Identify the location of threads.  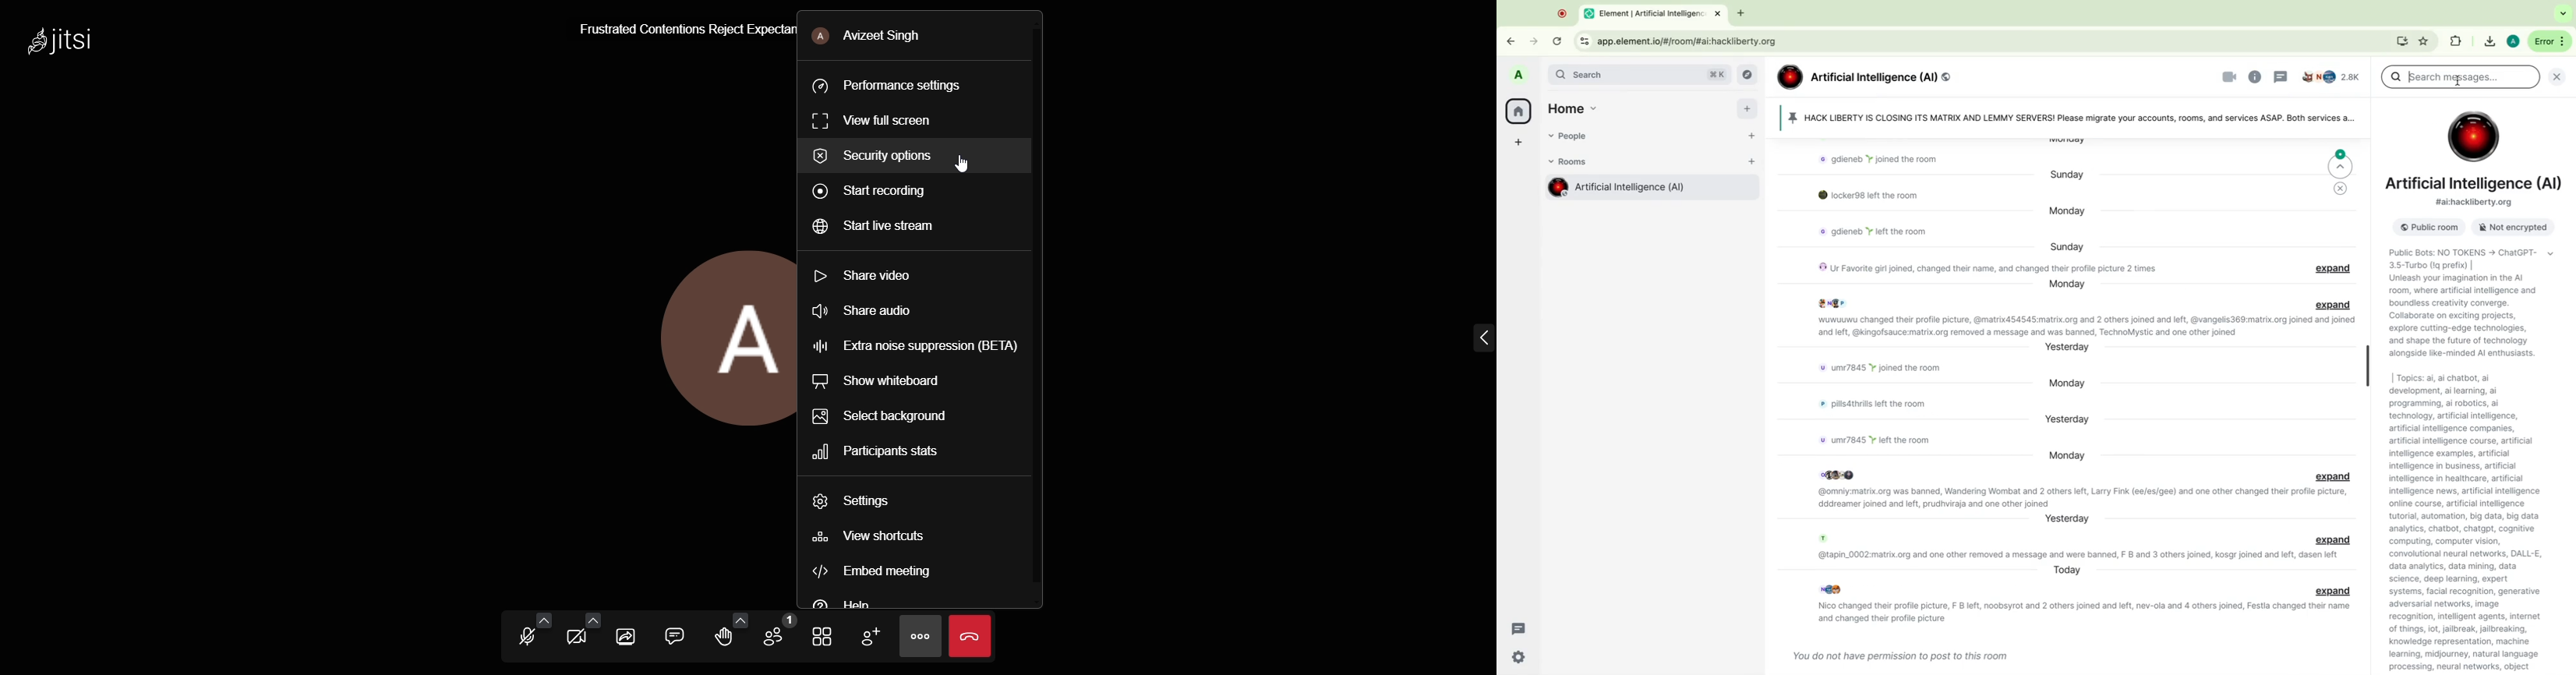
(1520, 629).